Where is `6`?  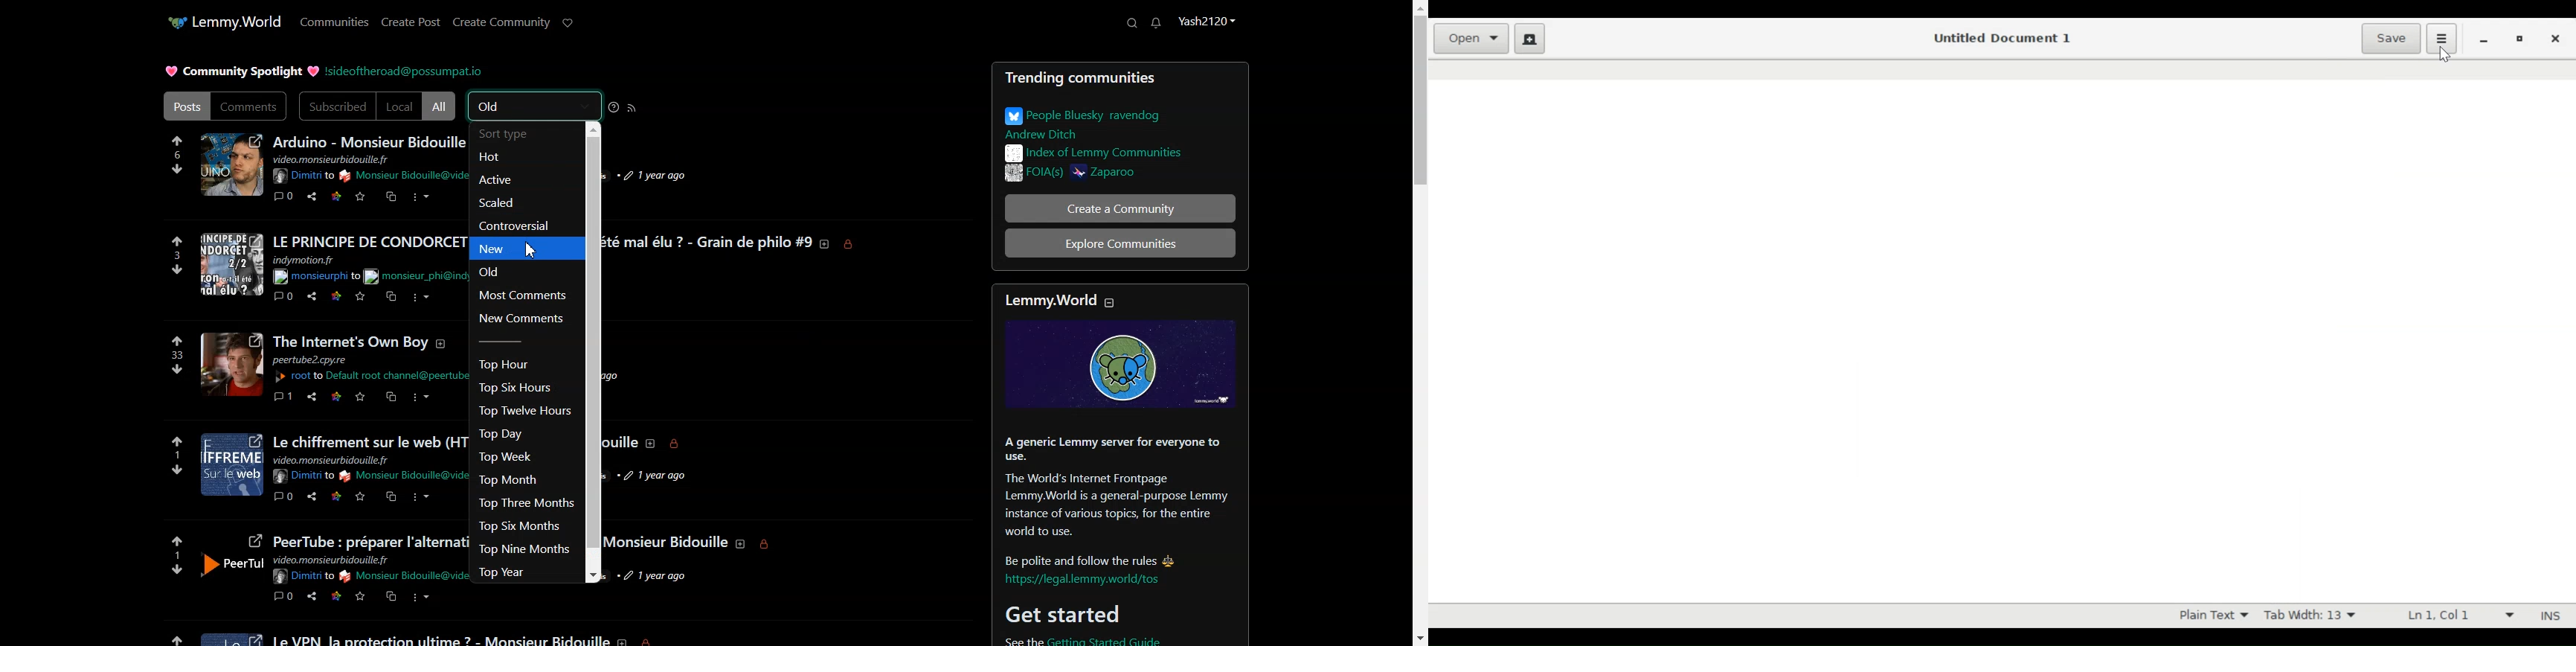
6 is located at coordinates (176, 155).